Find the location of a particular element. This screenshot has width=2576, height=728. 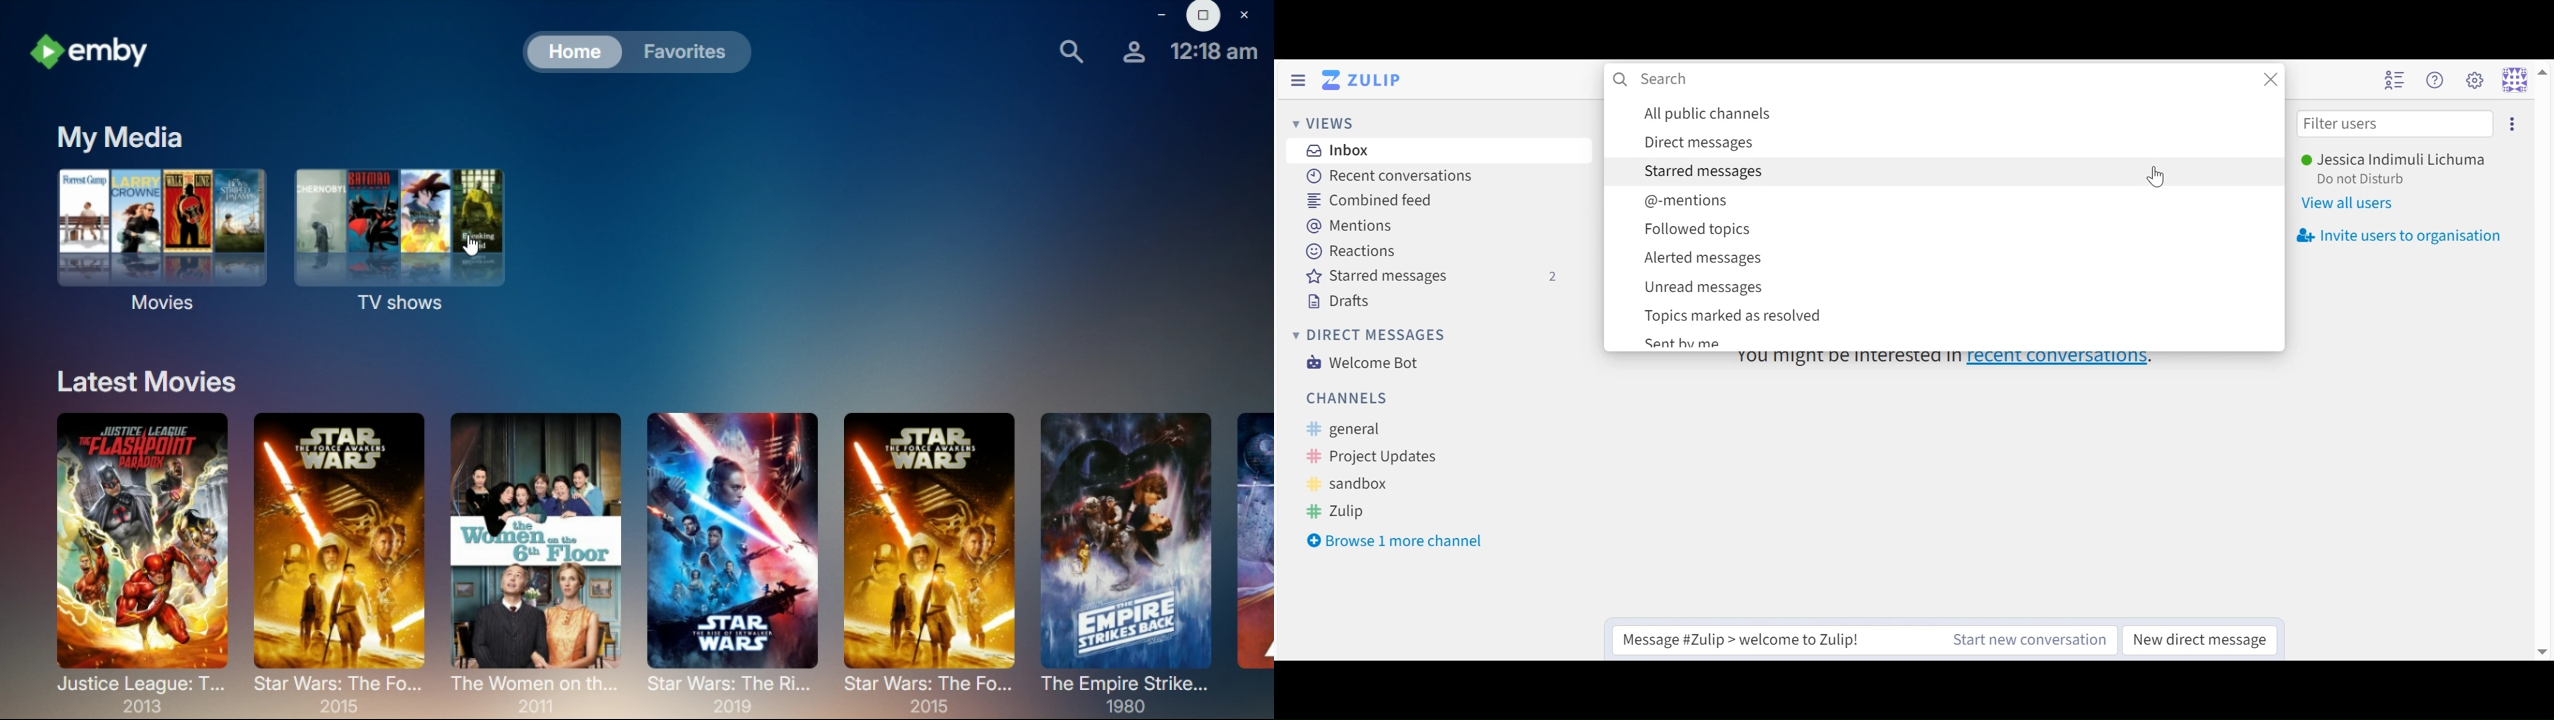

Personal menu is located at coordinates (2515, 78).